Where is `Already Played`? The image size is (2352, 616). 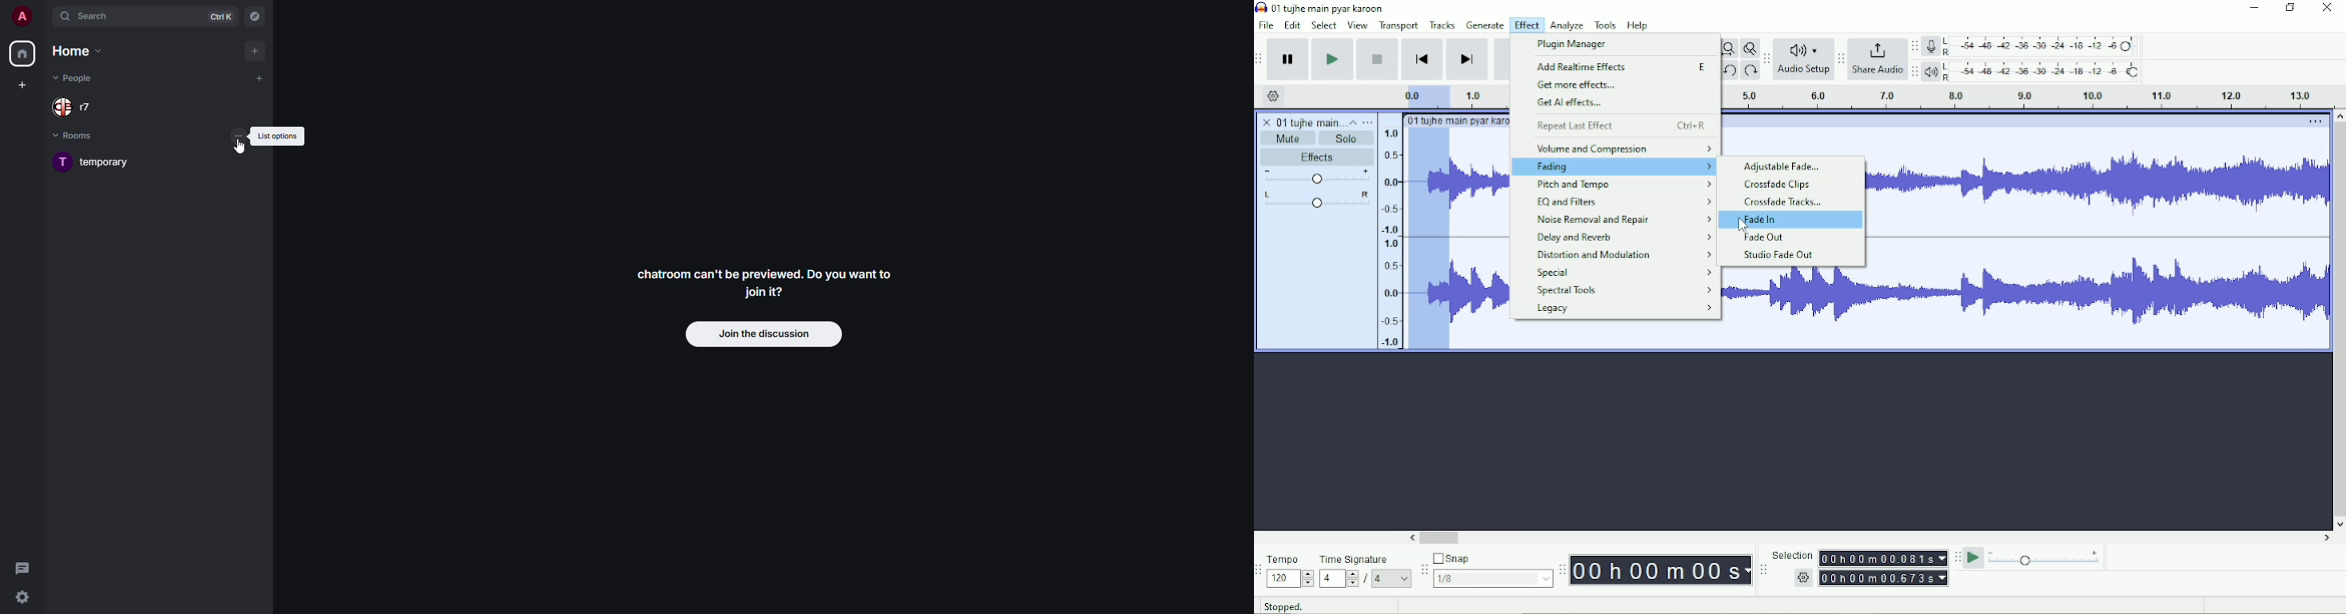
Already Played is located at coordinates (1429, 239).